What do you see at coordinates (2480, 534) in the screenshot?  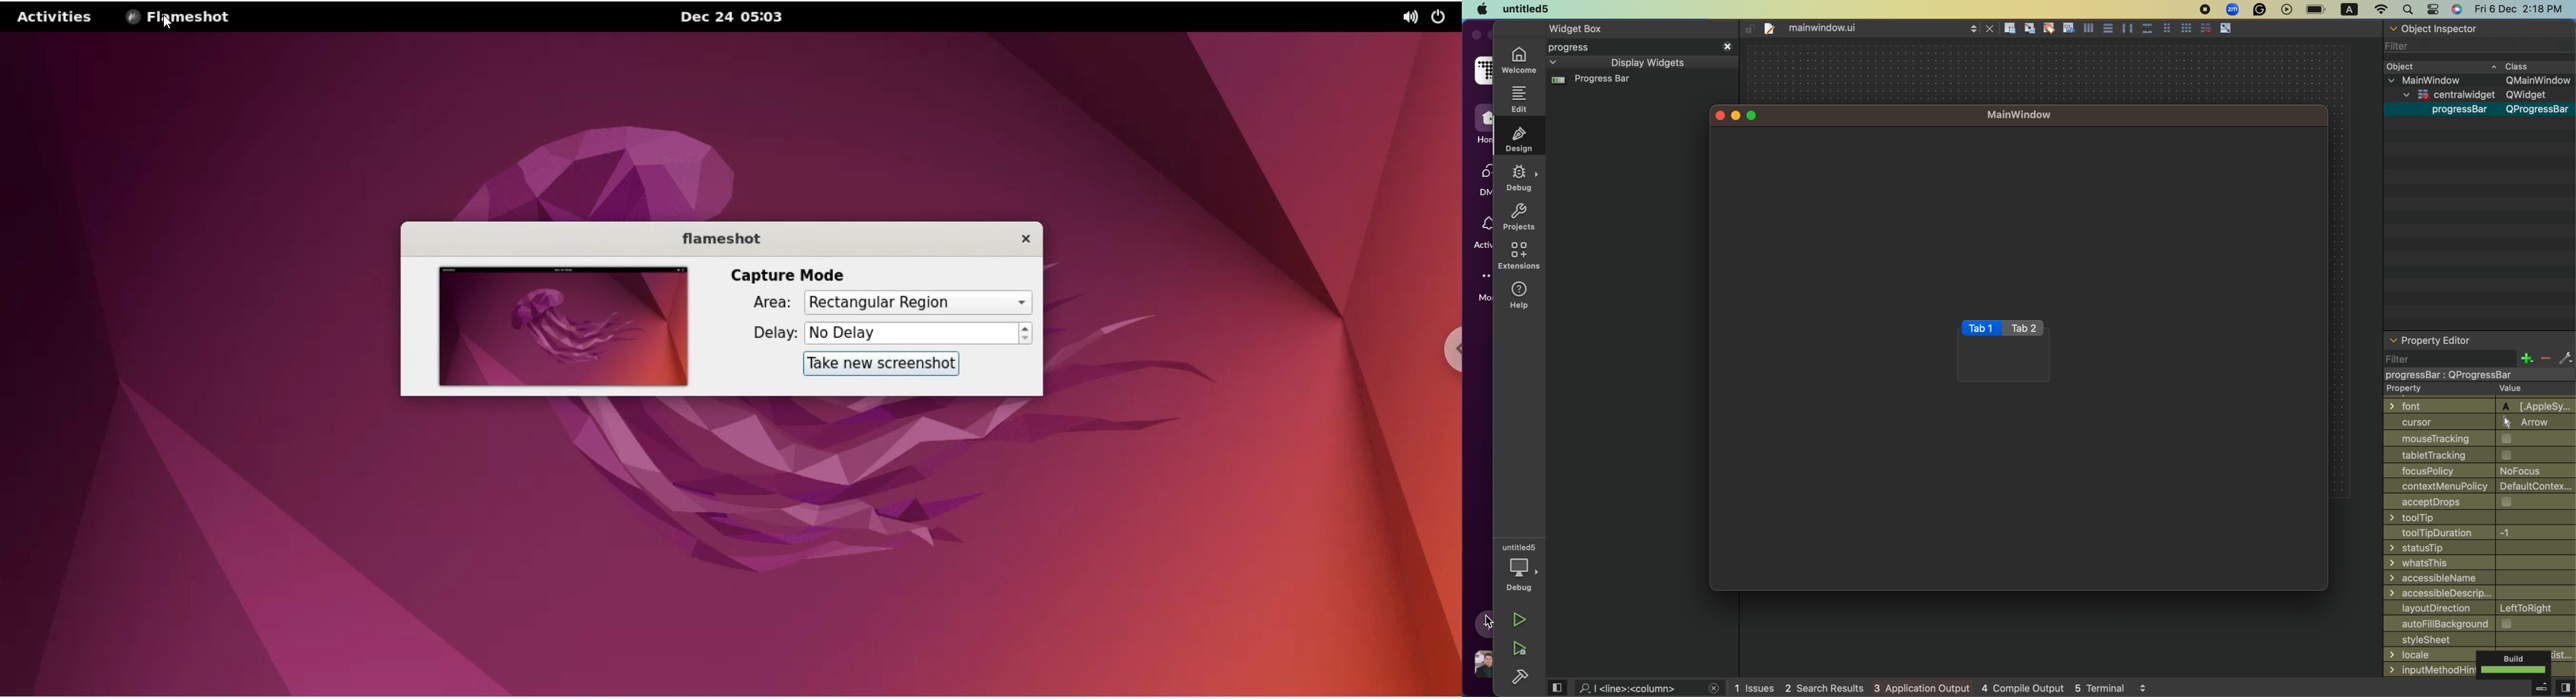 I see `tooltipduration` at bounding box center [2480, 534].